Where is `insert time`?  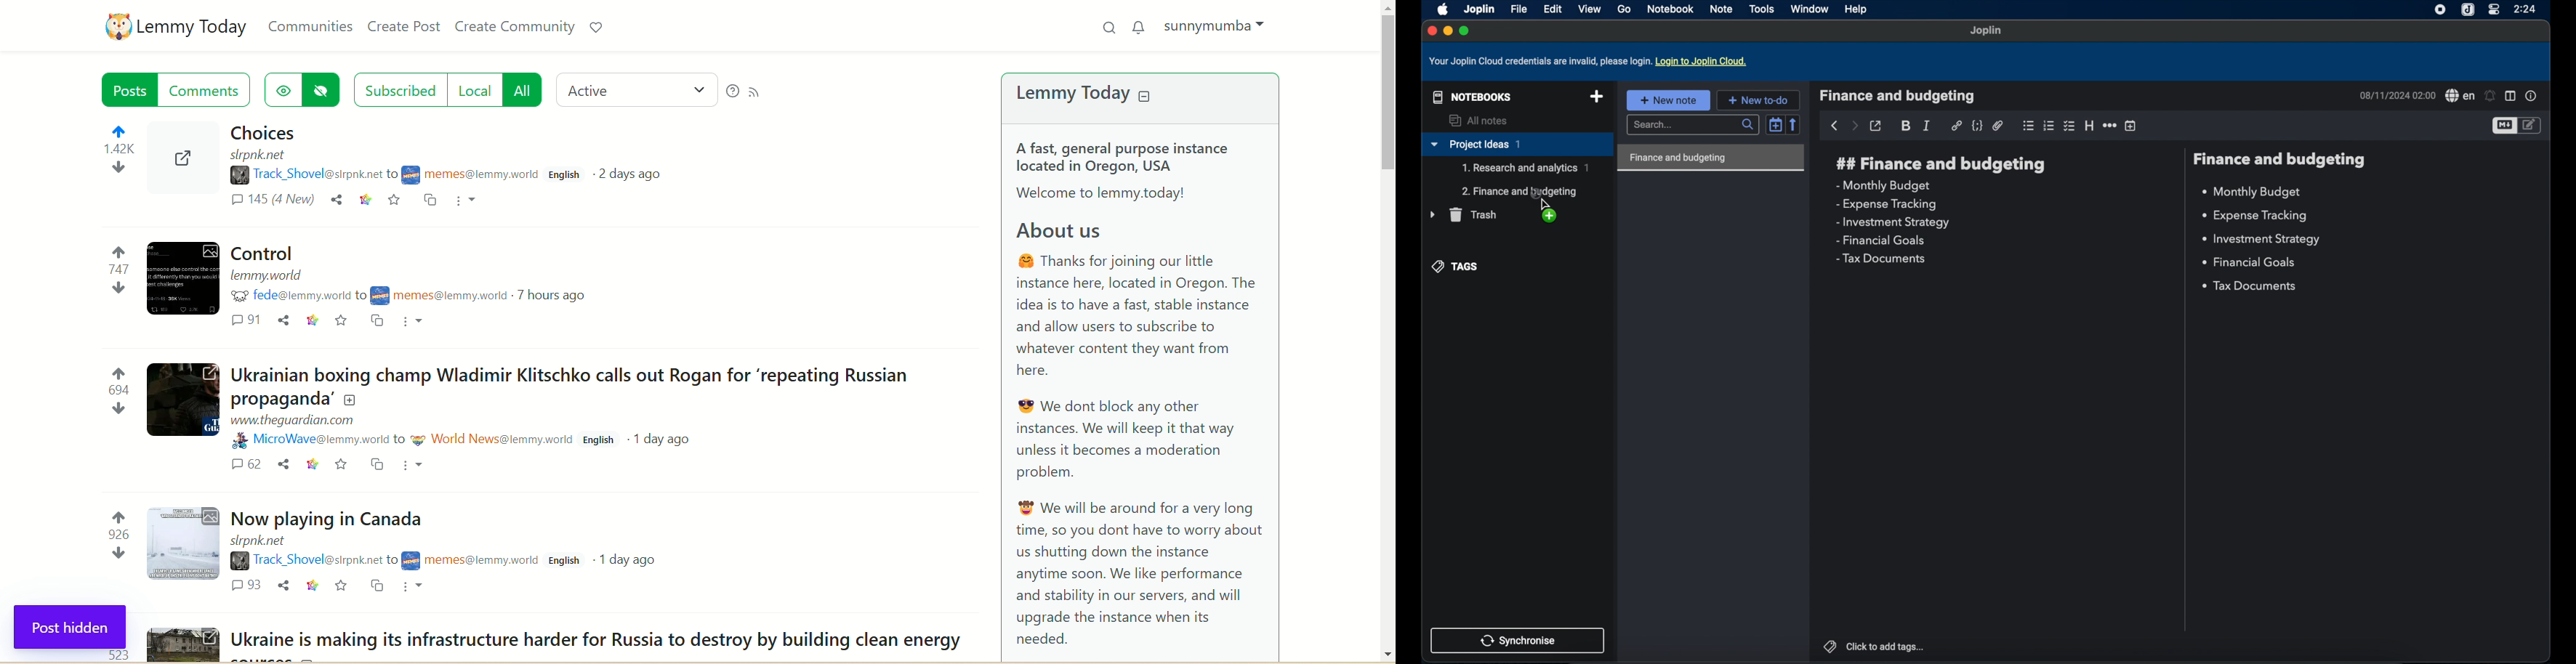
insert time is located at coordinates (2132, 126).